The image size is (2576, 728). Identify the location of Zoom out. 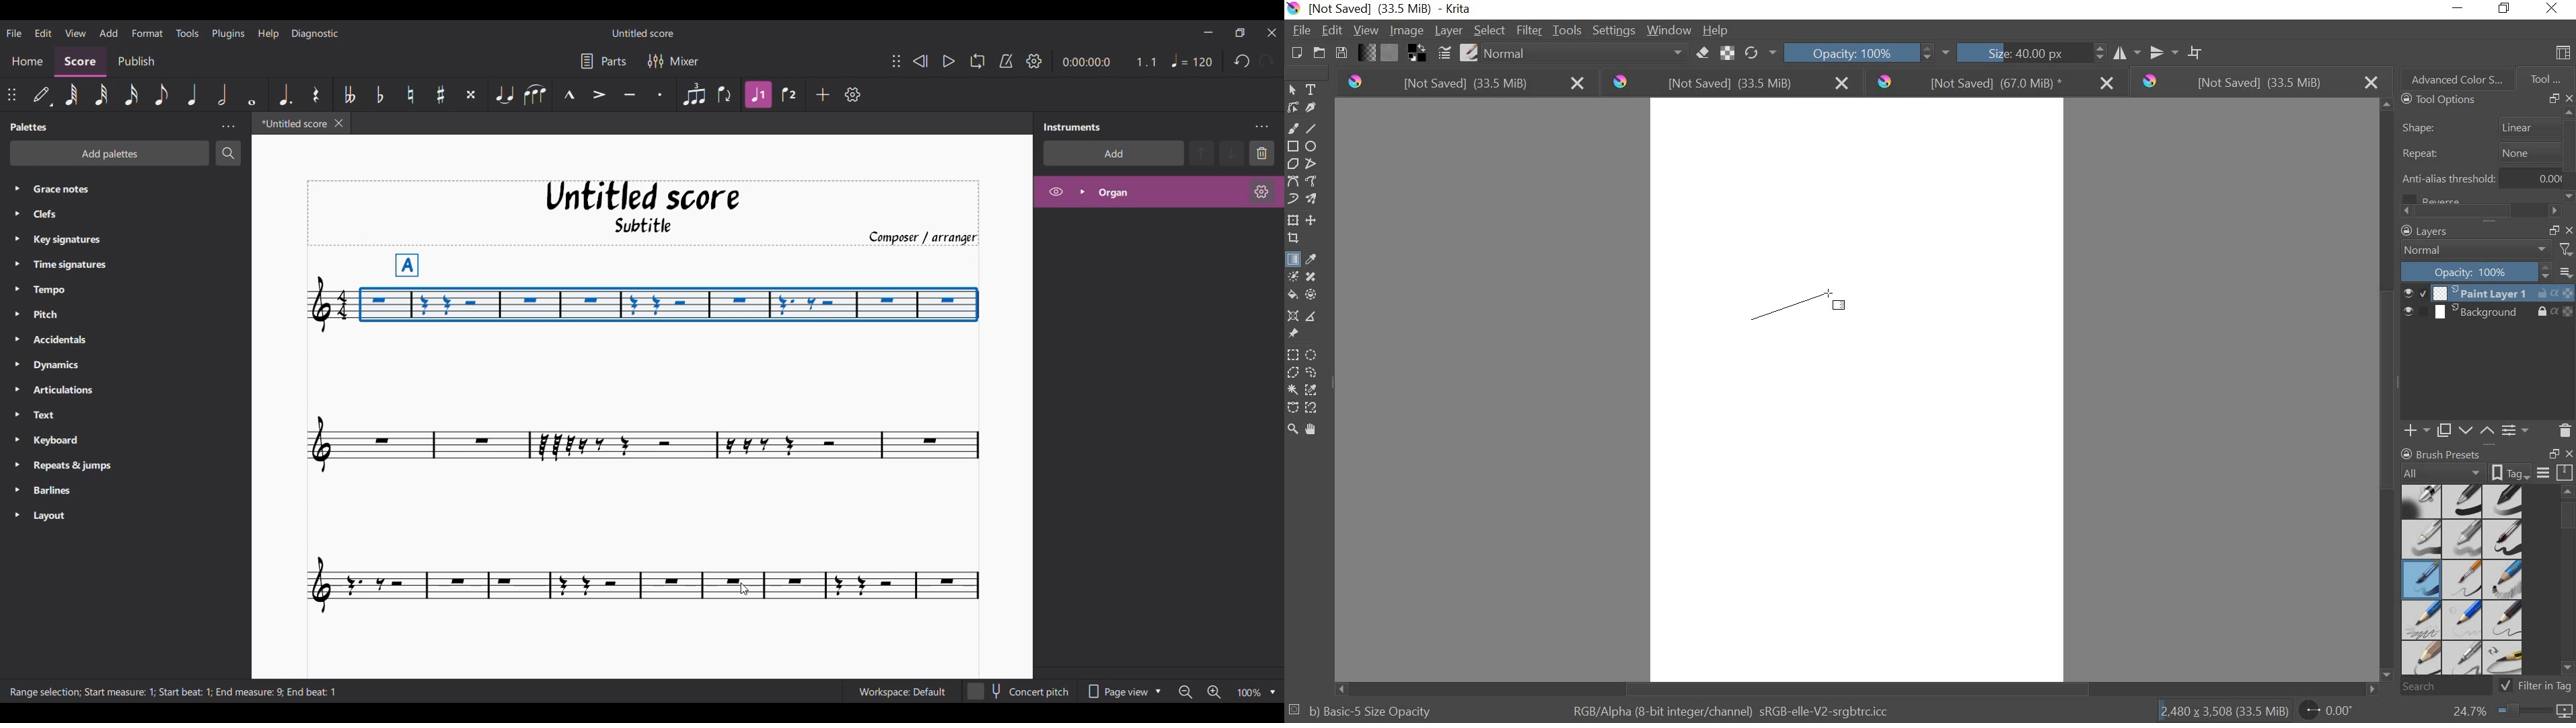
(1186, 693).